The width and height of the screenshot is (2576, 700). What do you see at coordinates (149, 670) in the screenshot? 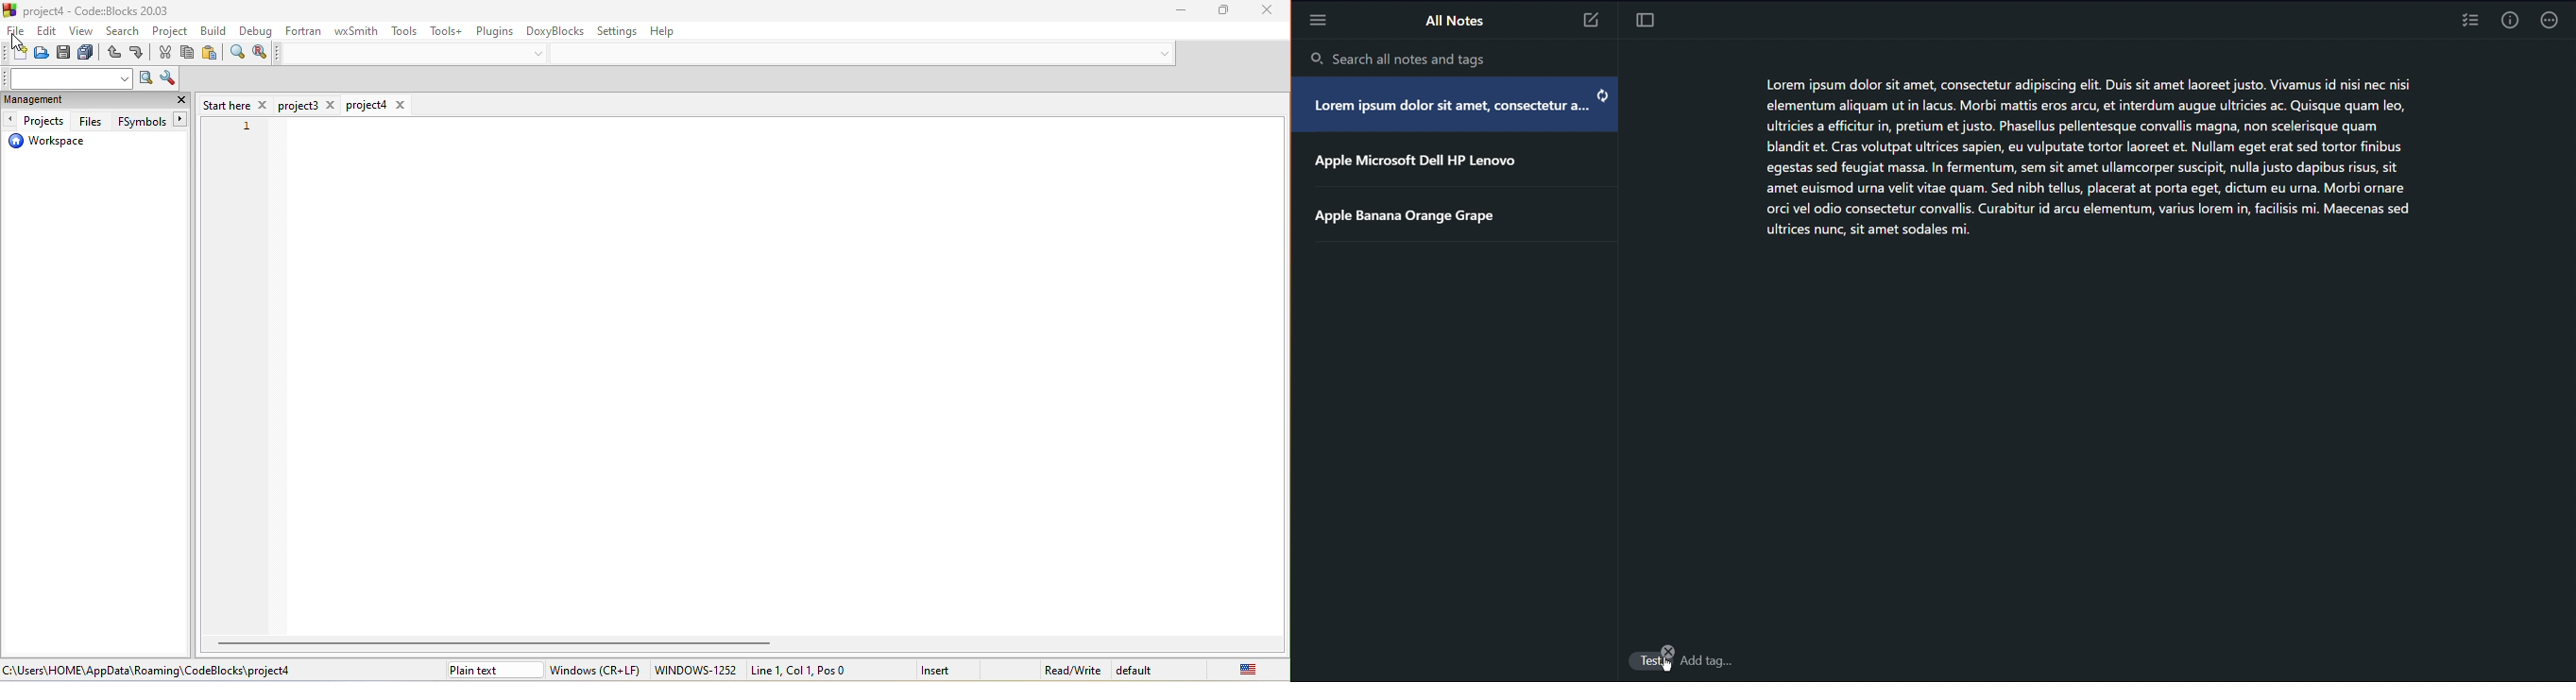
I see `C:\Users\HOME\AppData\Roaming\CodeBlocks\project4` at bounding box center [149, 670].